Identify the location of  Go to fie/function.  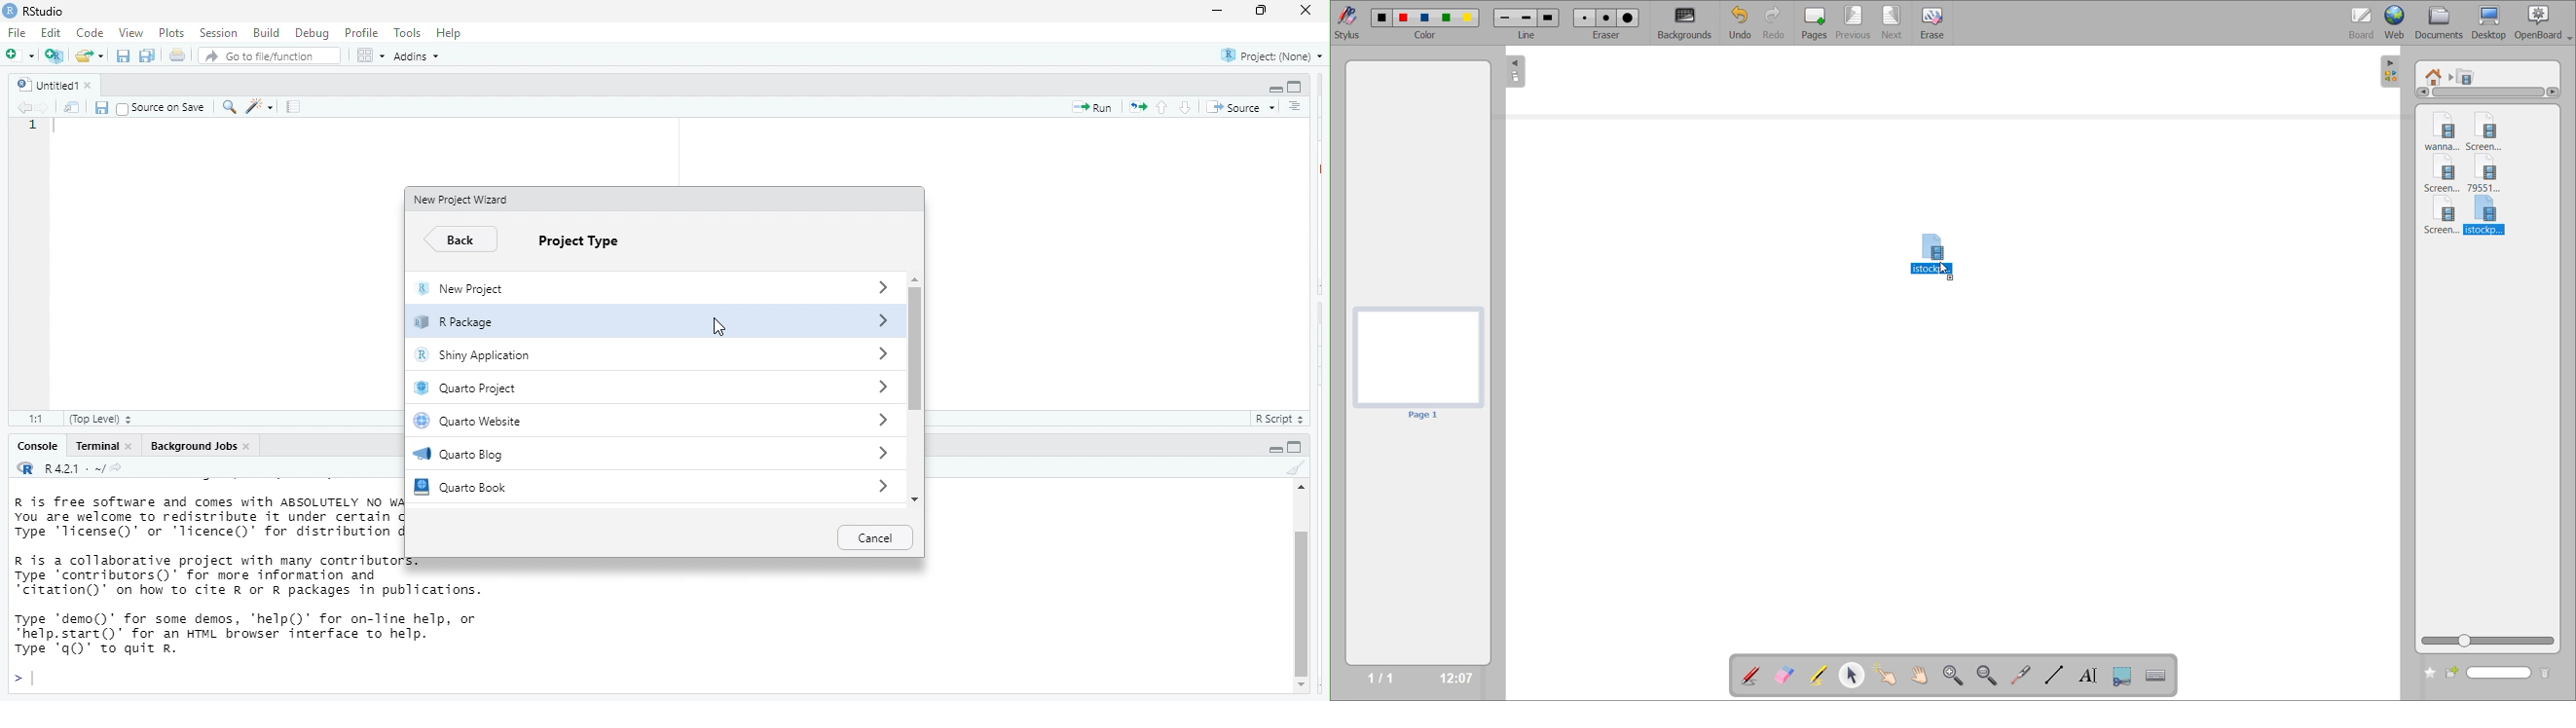
(270, 56).